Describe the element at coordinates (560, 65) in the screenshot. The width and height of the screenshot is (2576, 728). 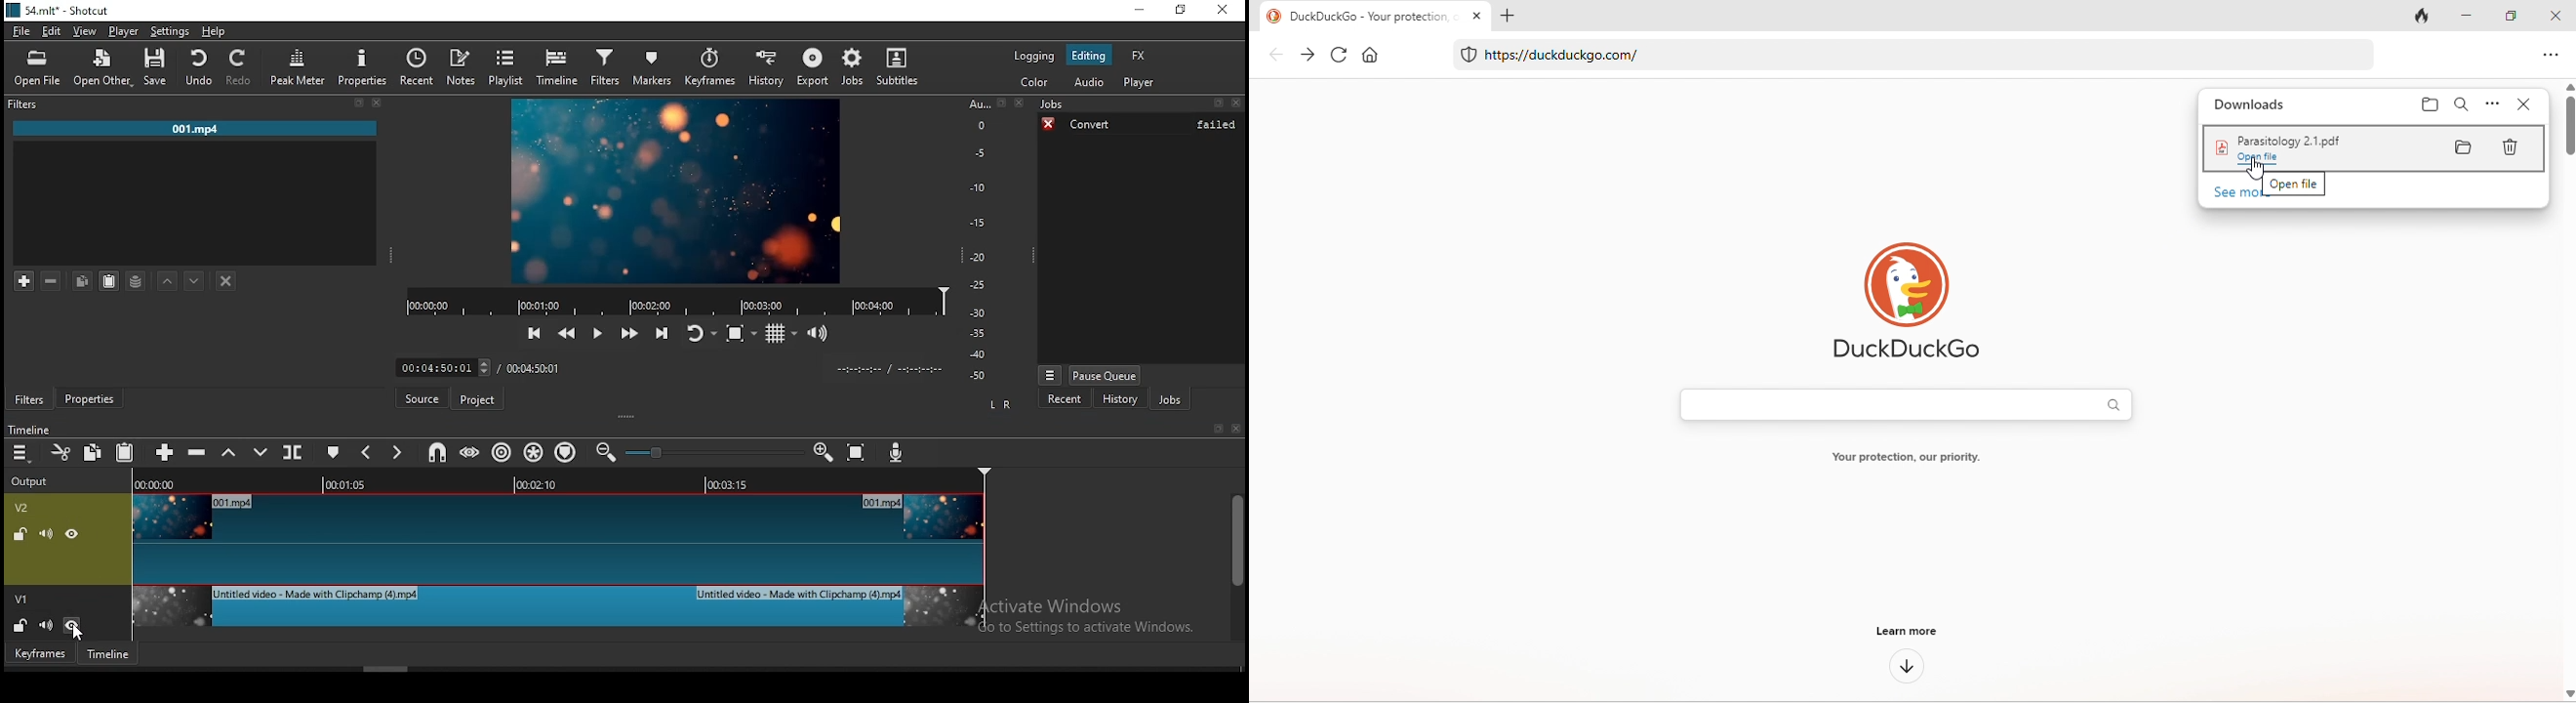
I see `timeline` at that location.